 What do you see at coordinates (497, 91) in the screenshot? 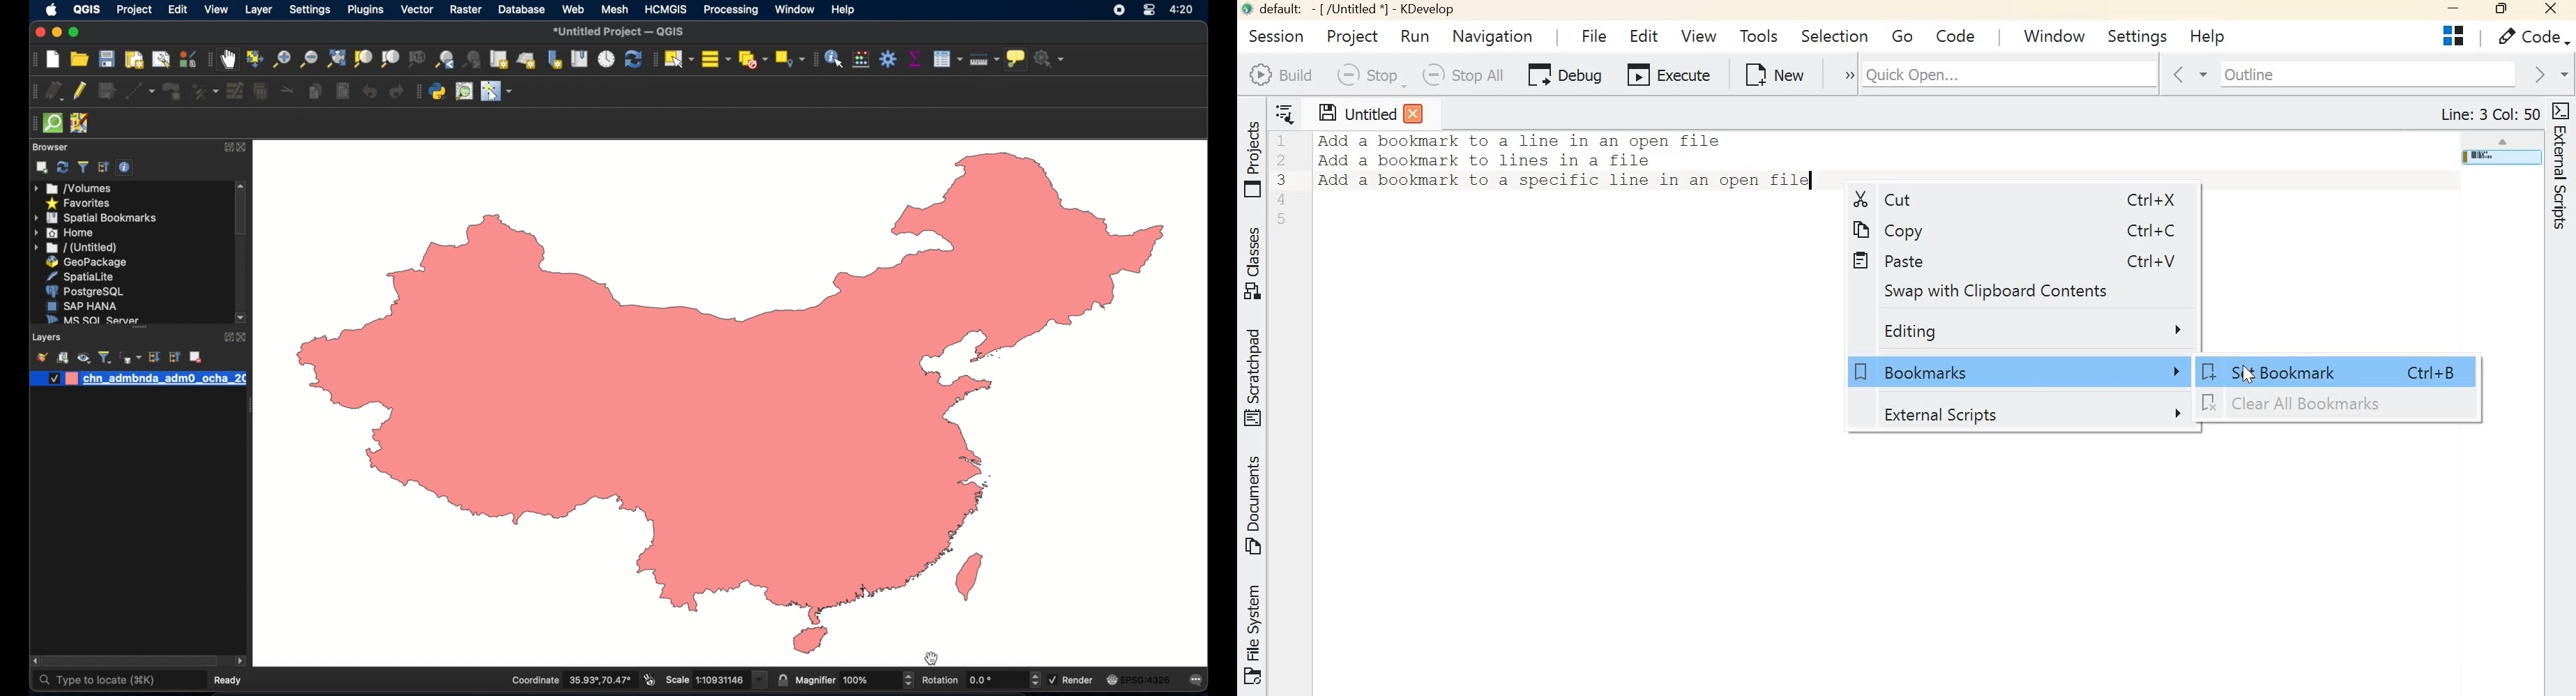
I see `switched mouse to configurable pointer` at bounding box center [497, 91].